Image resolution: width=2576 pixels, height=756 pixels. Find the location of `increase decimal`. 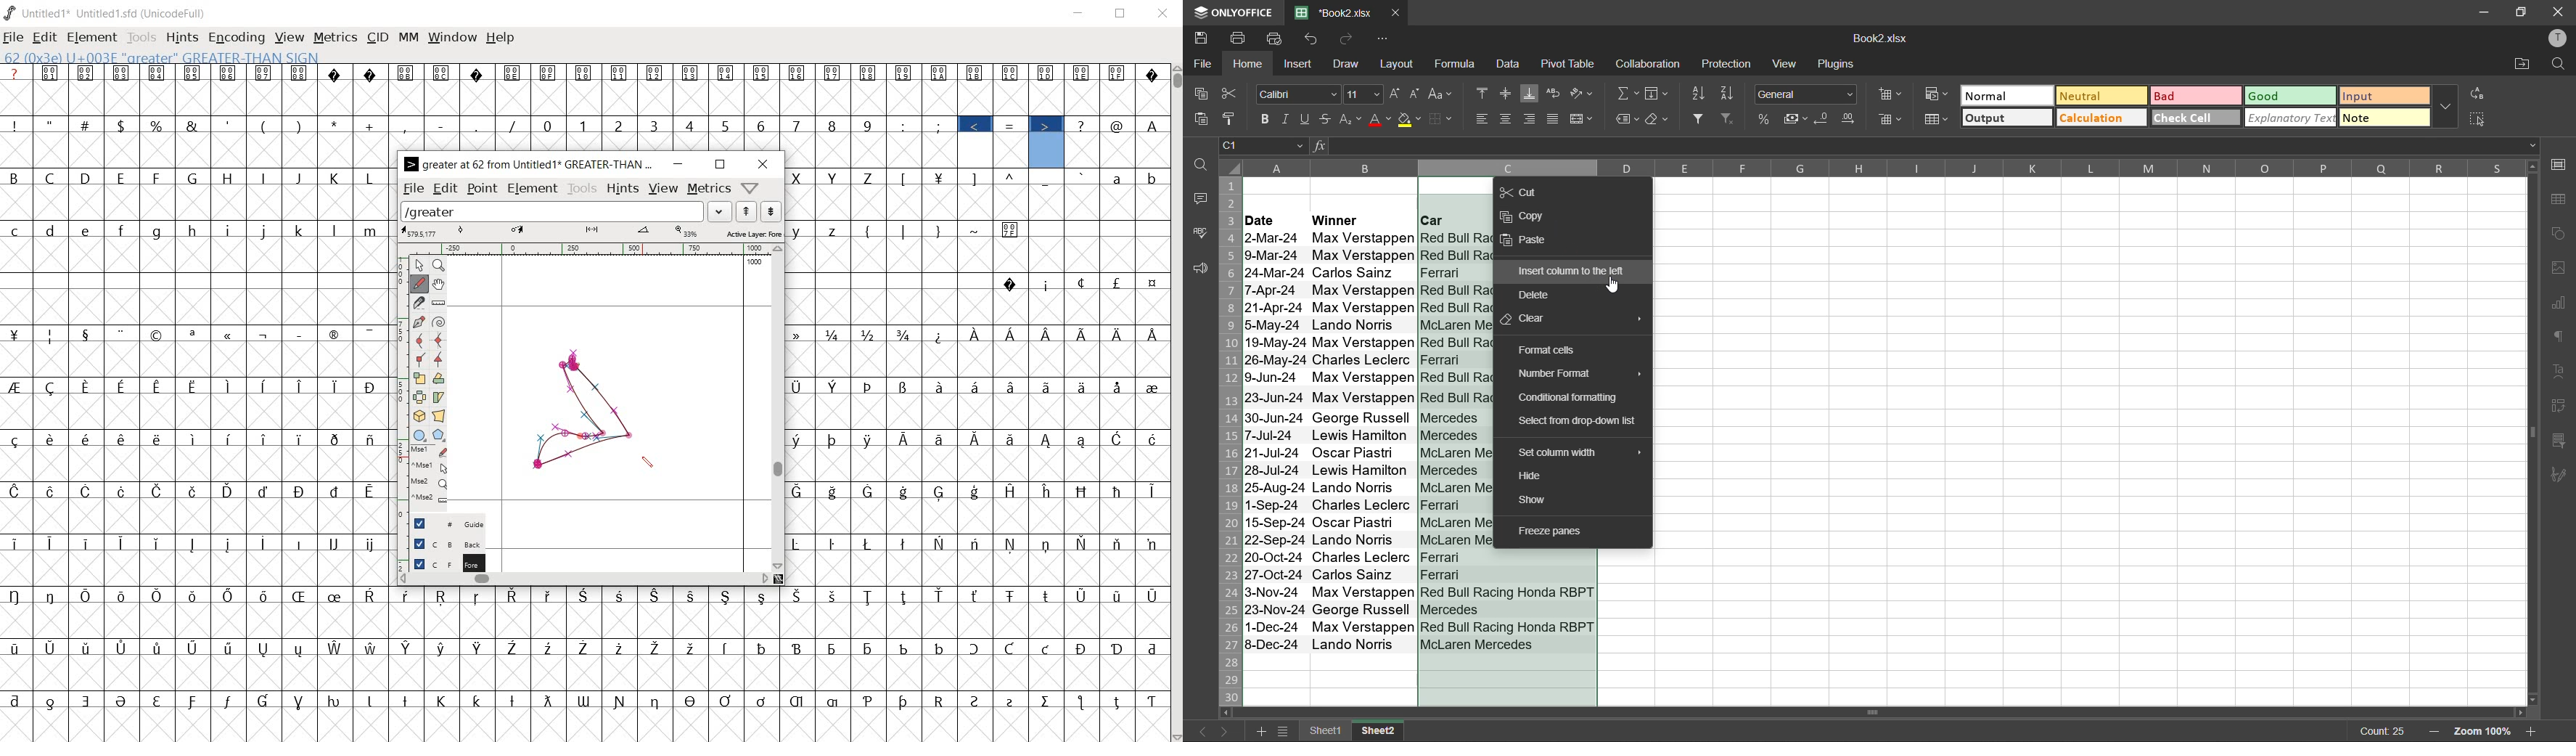

increase decimal is located at coordinates (1853, 119).